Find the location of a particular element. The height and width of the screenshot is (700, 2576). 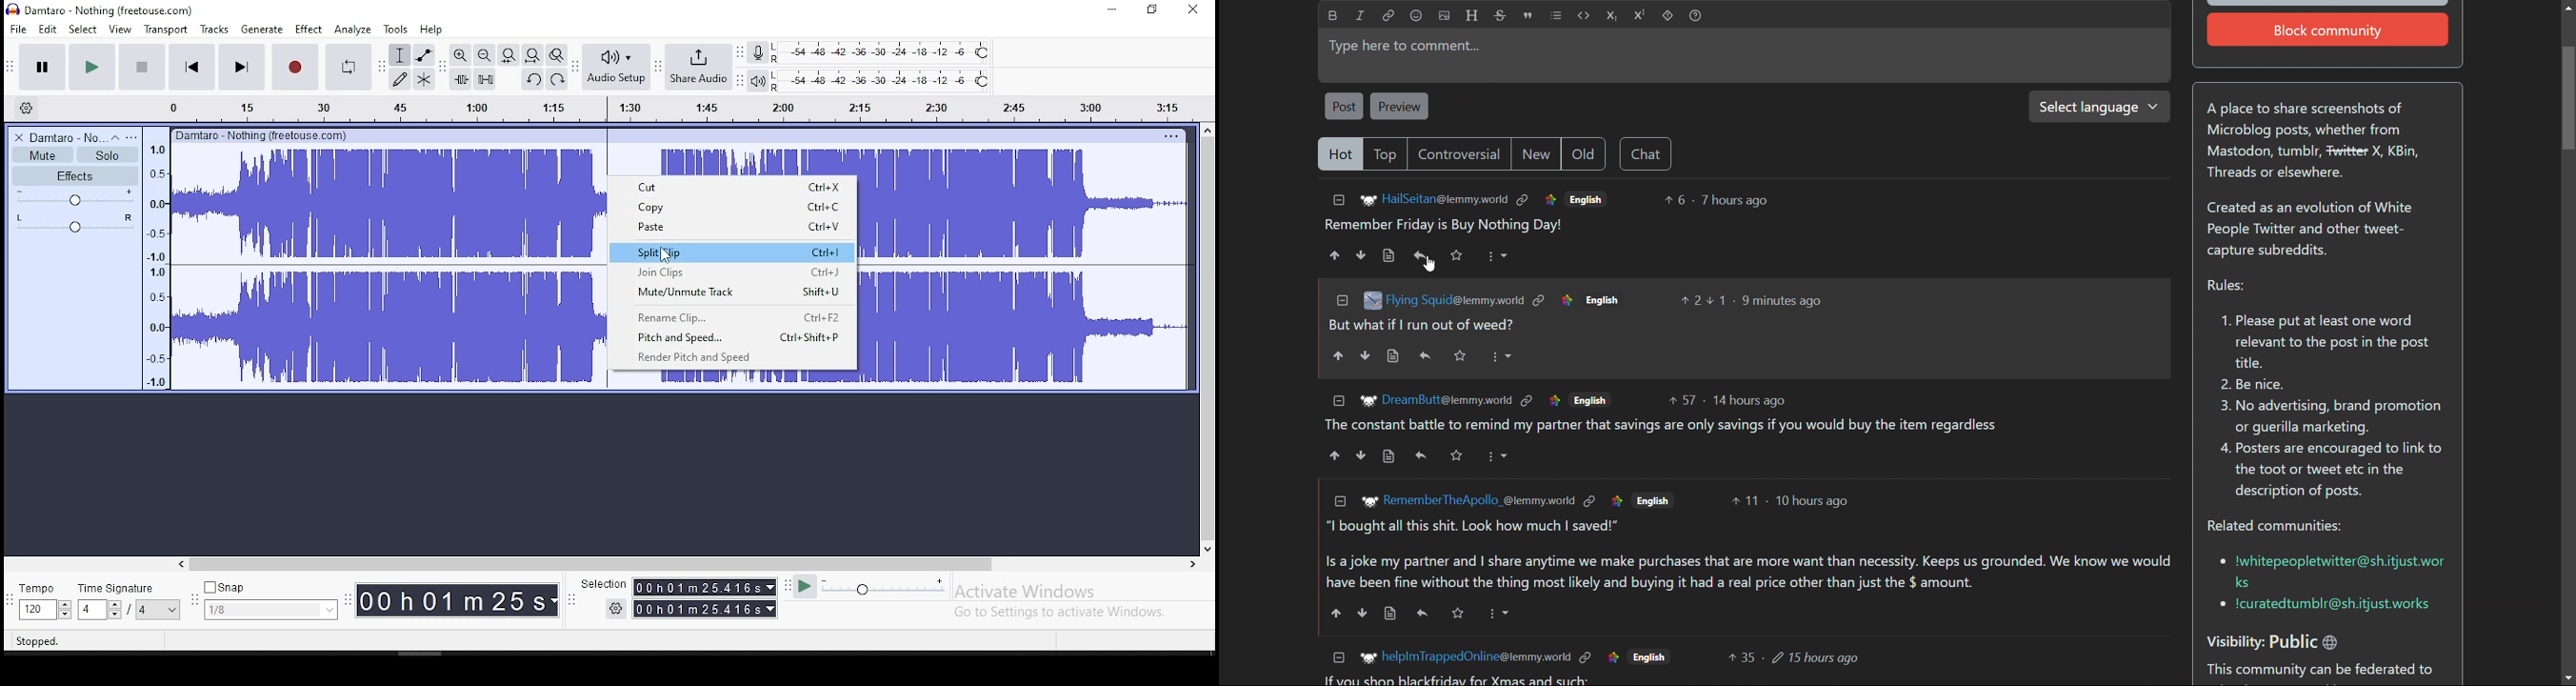

trim audio outside selection is located at coordinates (461, 78).